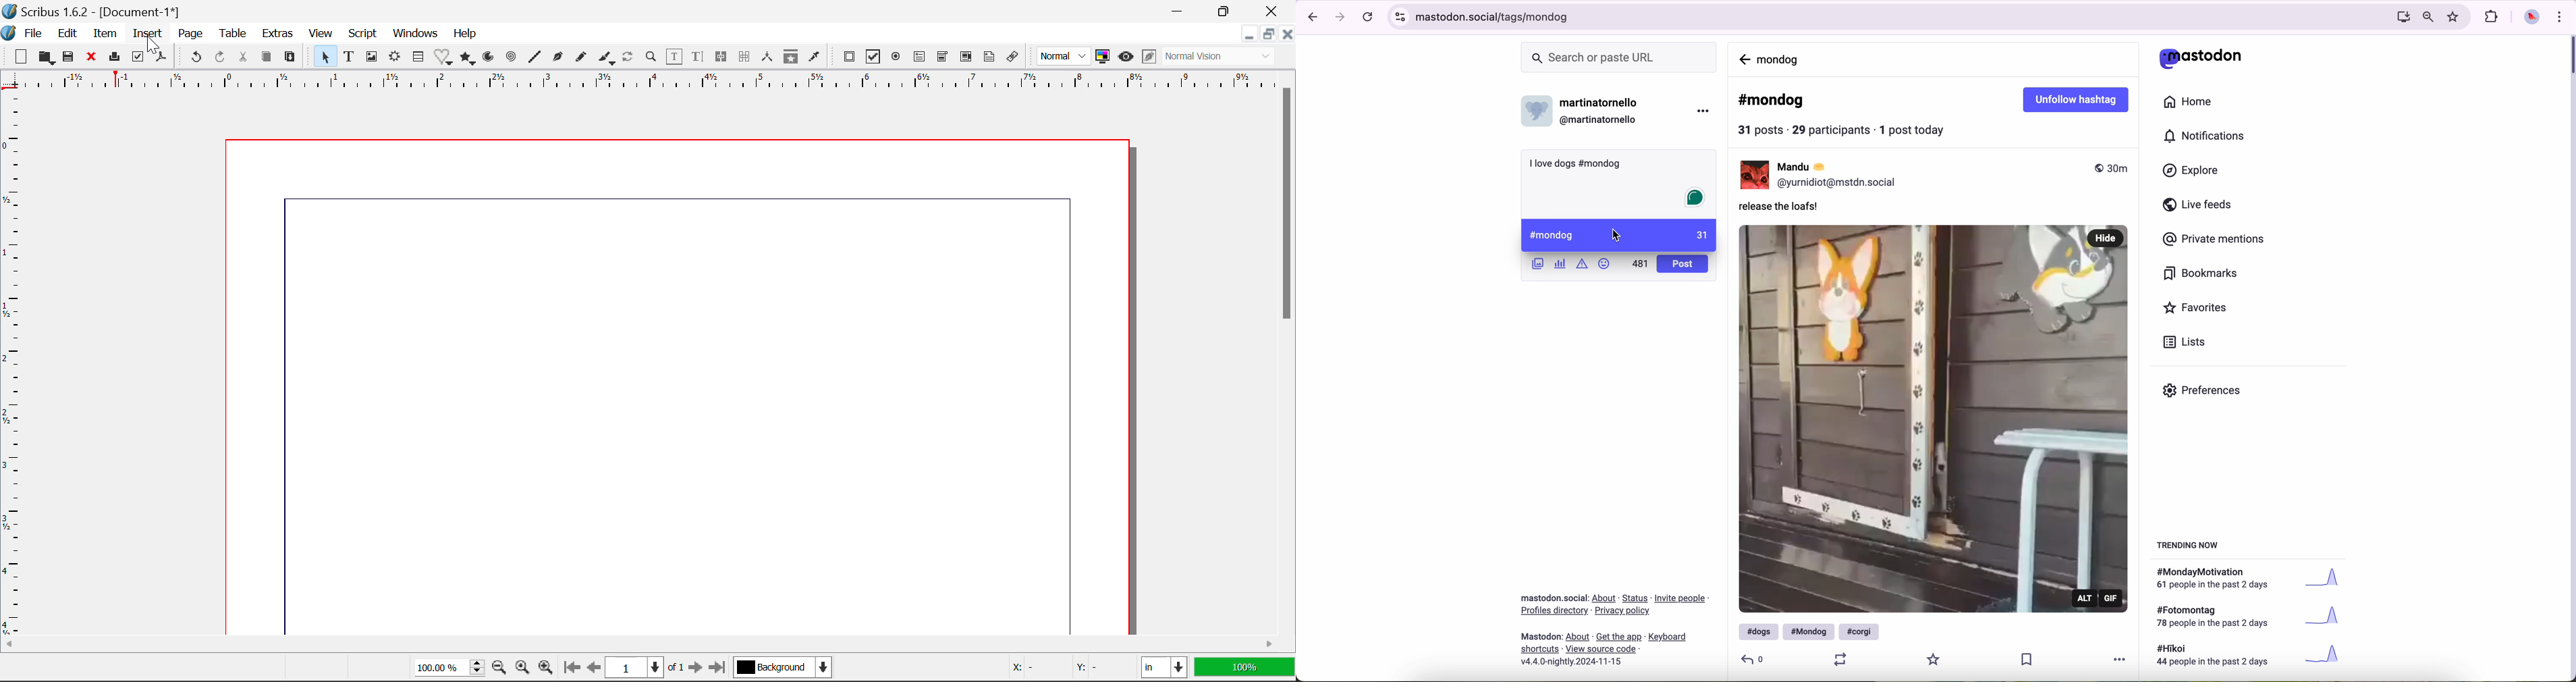 Image resolution: width=2576 pixels, height=700 pixels. What do you see at coordinates (559, 59) in the screenshot?
I see `Bezier Curve` at bounding box center [559, 59].